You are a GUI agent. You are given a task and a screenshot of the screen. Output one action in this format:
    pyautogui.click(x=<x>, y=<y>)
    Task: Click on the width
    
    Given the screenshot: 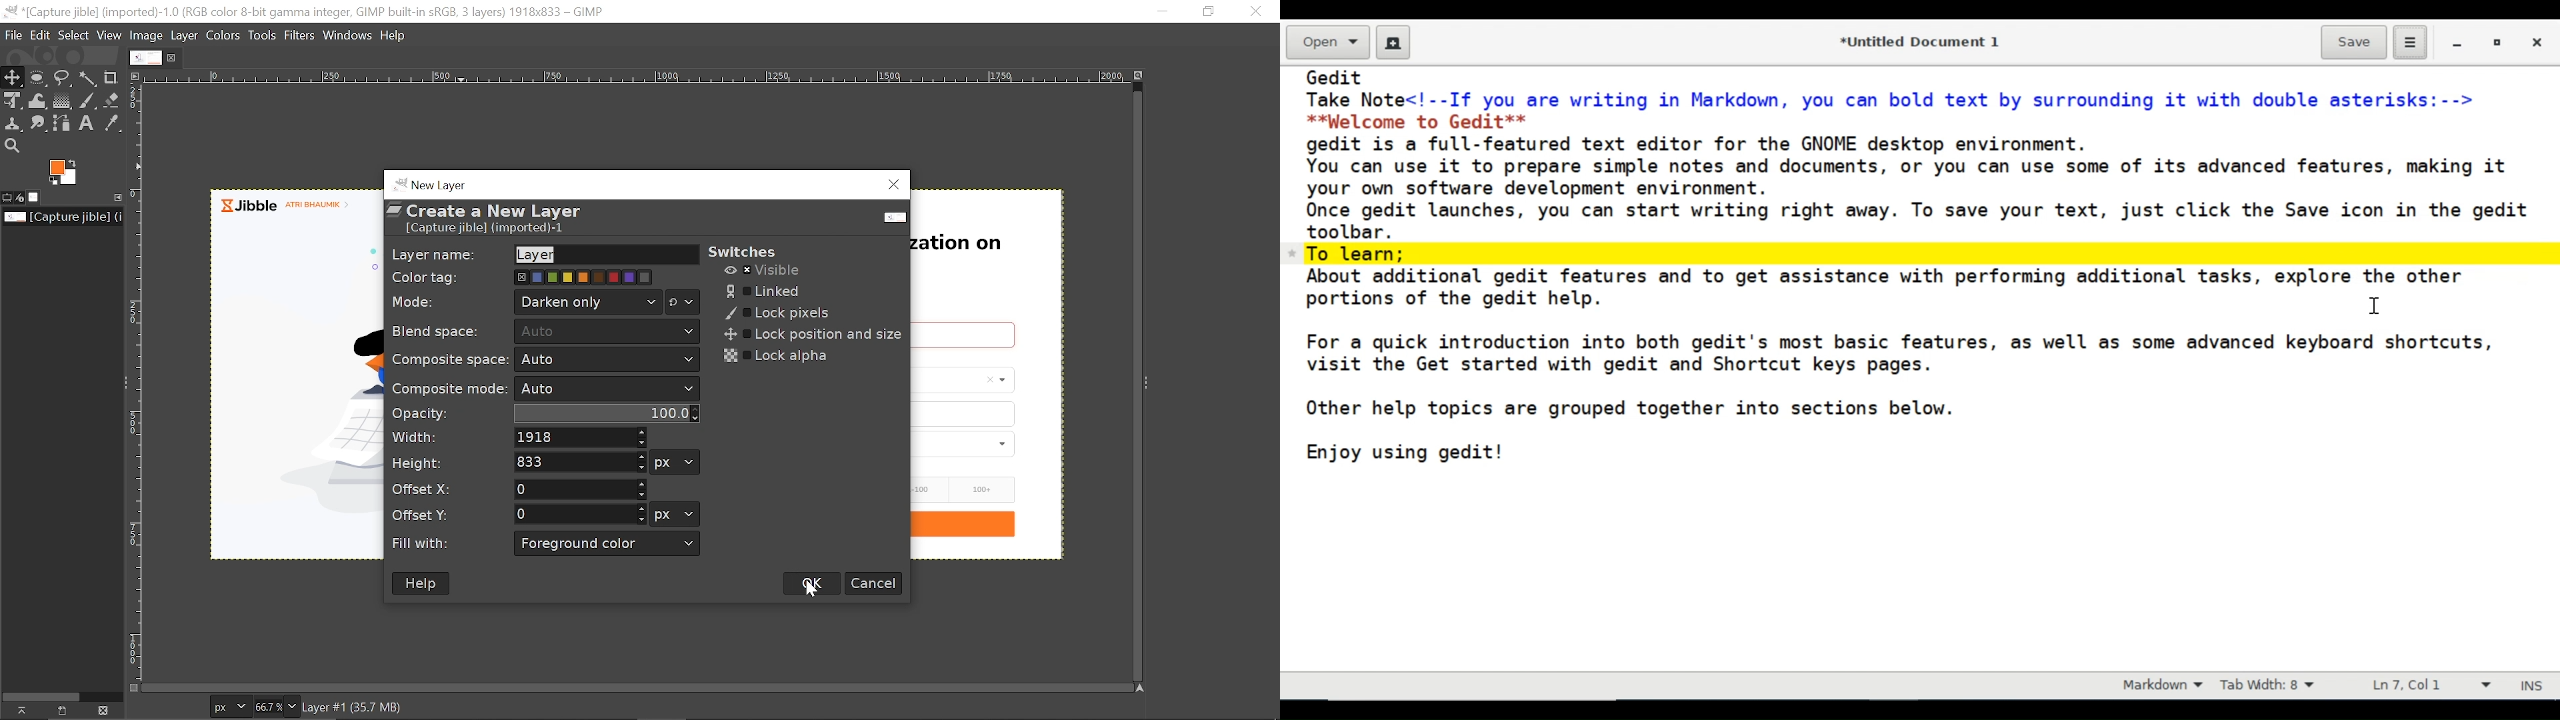 What is the action you would take?
    pyautogui.click(x=429, y=440)
    